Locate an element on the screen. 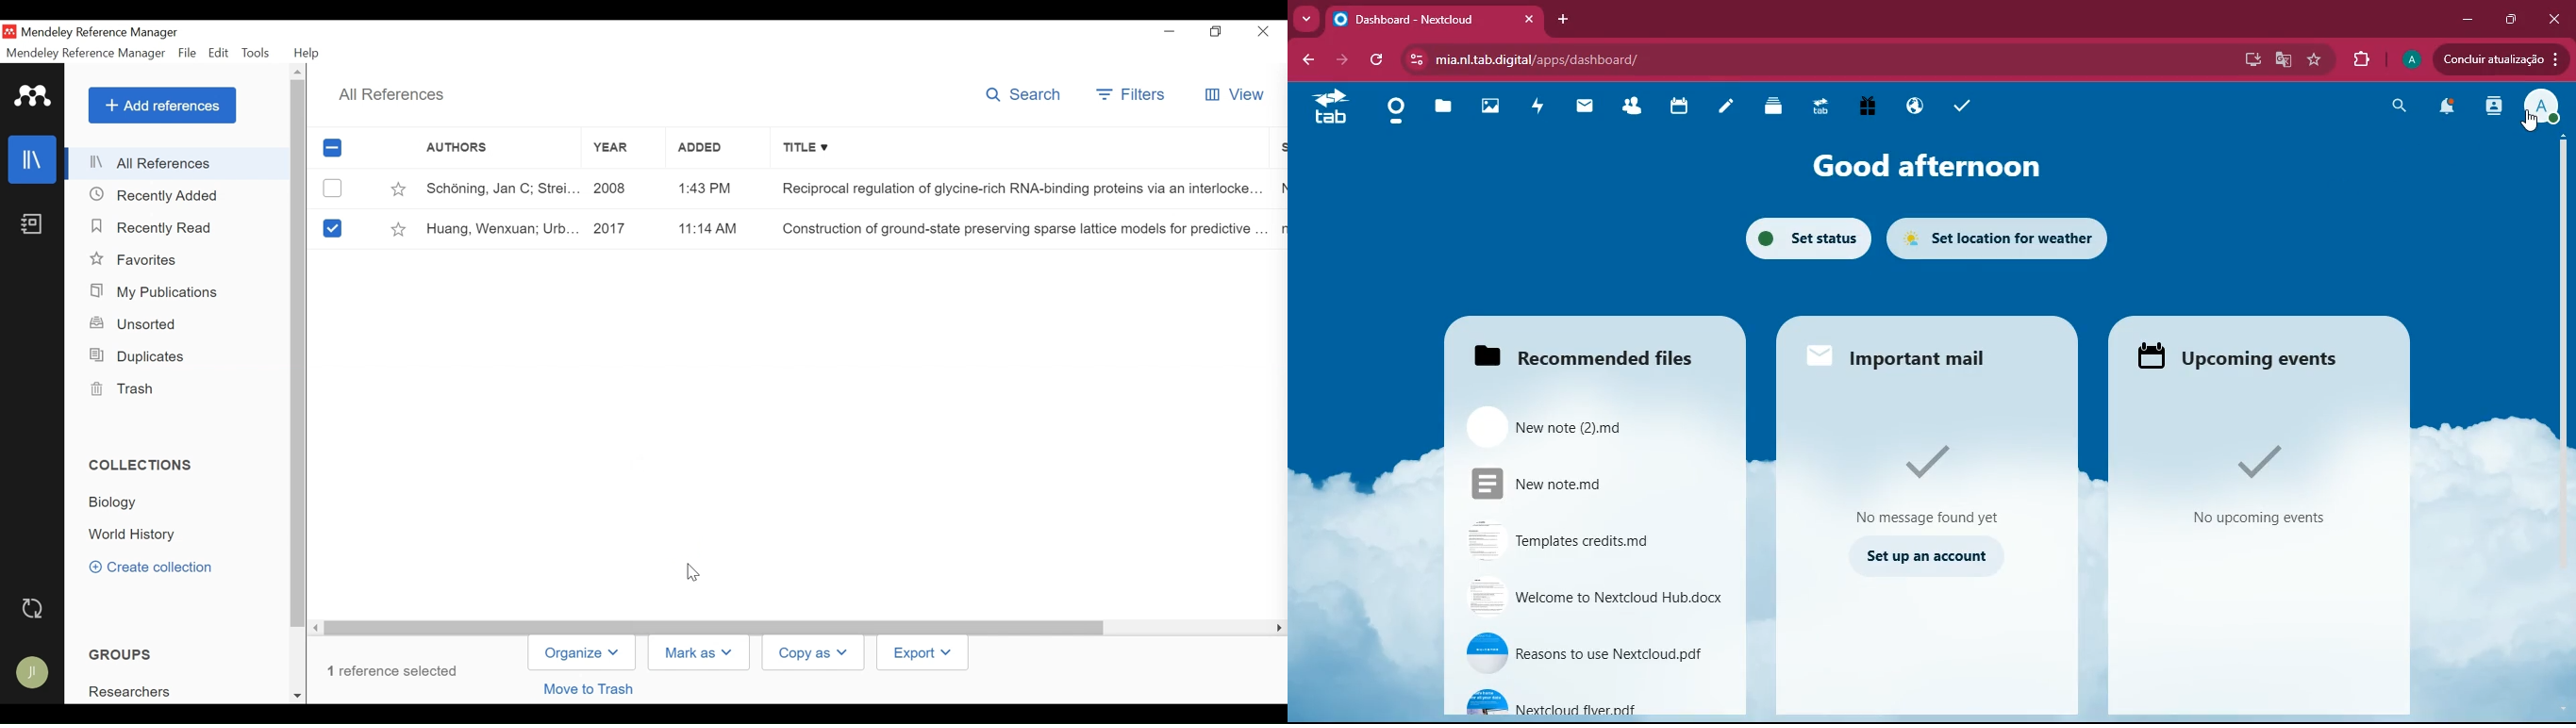 This screenshot has width=2576, height=728. Add References is located at coordinates (162, 105).